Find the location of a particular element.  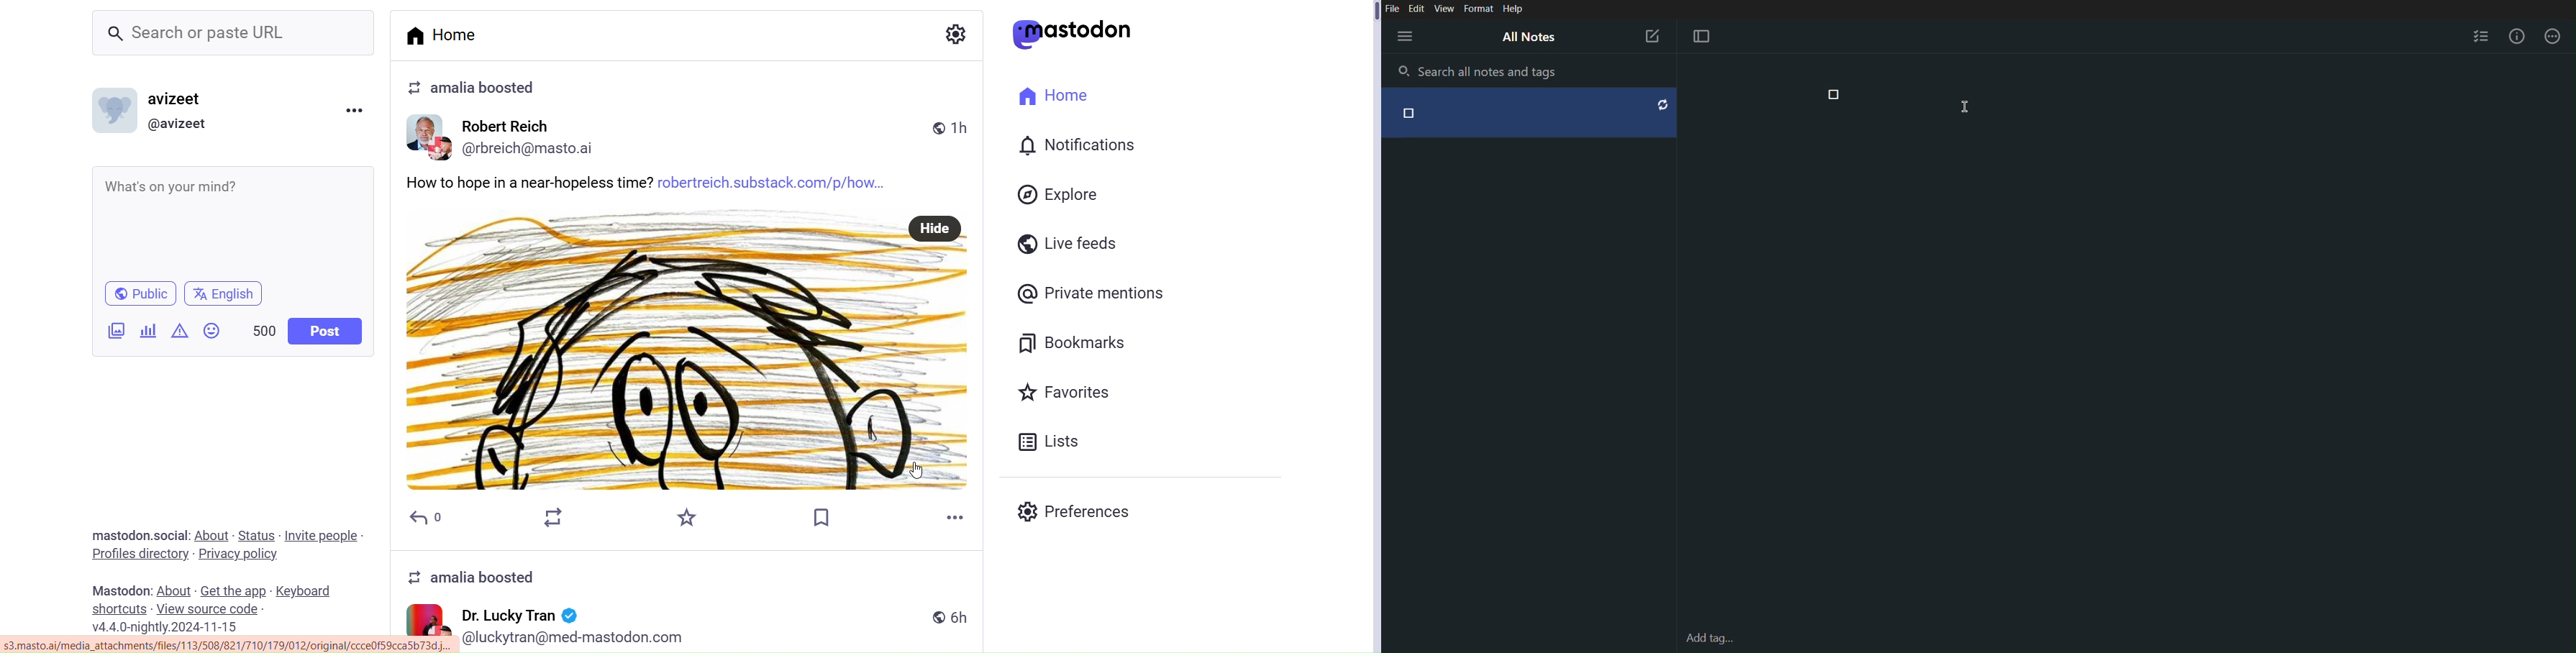

cursor is located at coordinates (917, 465).